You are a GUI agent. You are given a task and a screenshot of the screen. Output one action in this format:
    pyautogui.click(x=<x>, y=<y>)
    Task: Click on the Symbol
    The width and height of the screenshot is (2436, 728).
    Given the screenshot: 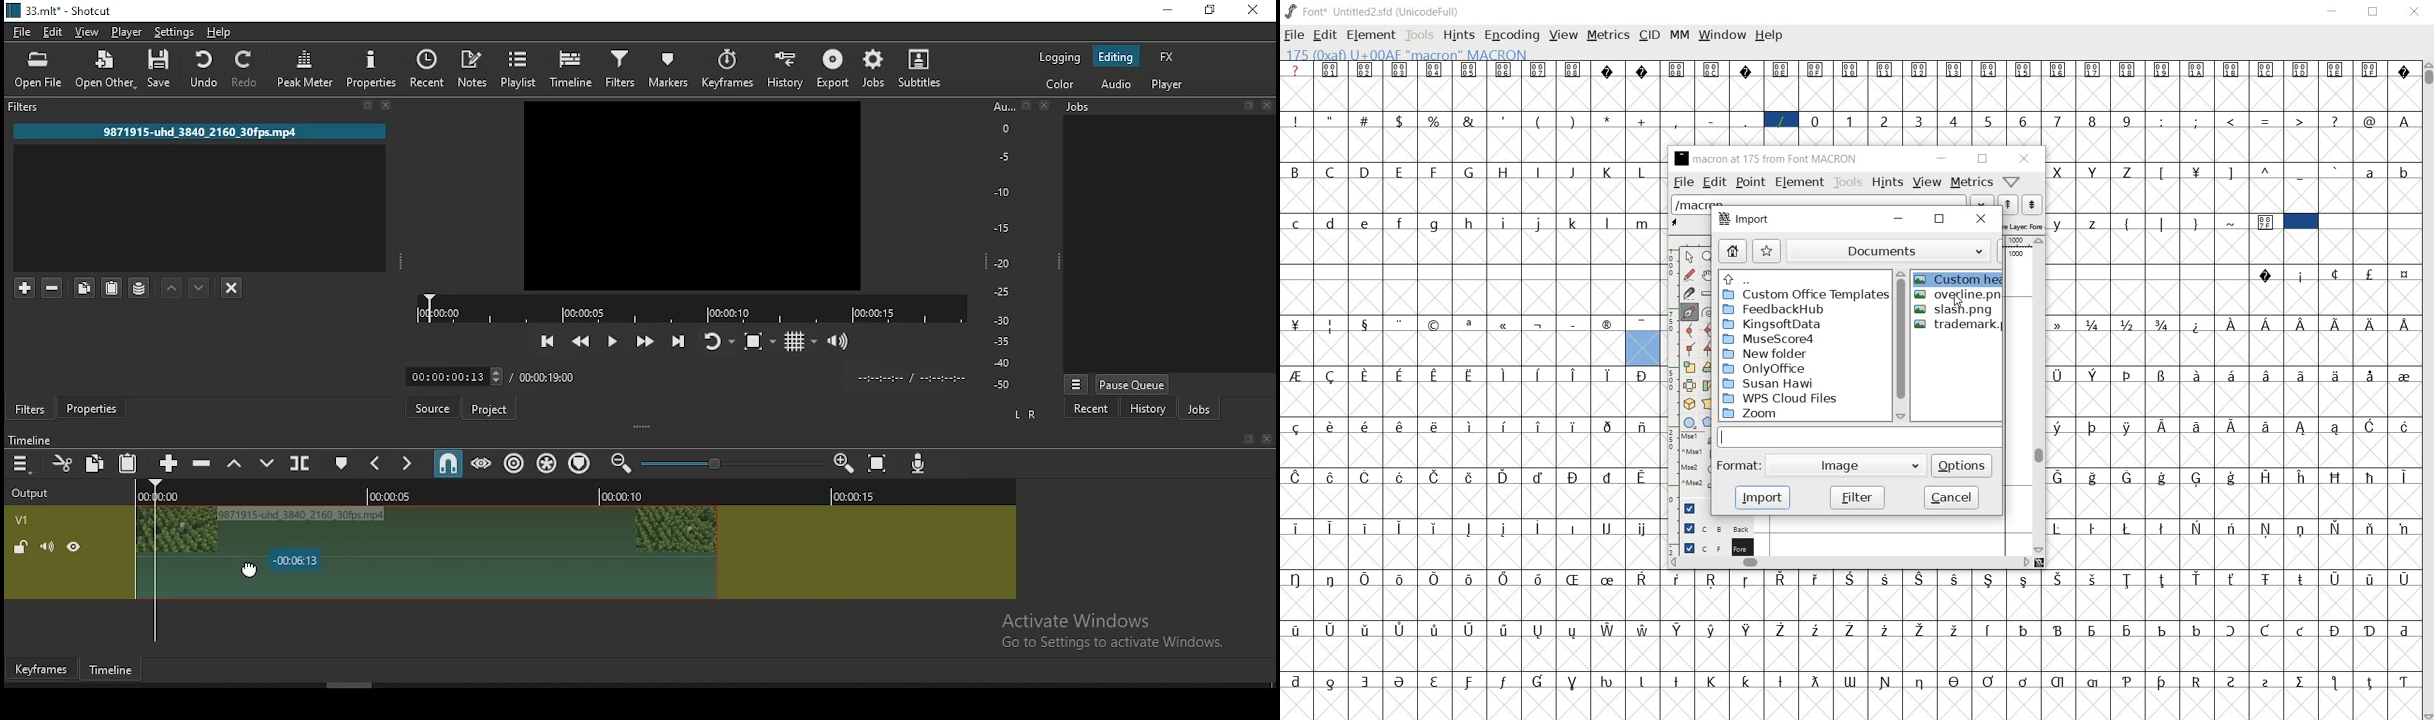 What is the action you would take?
    pyautogui.click(x=1817, y=579)
    